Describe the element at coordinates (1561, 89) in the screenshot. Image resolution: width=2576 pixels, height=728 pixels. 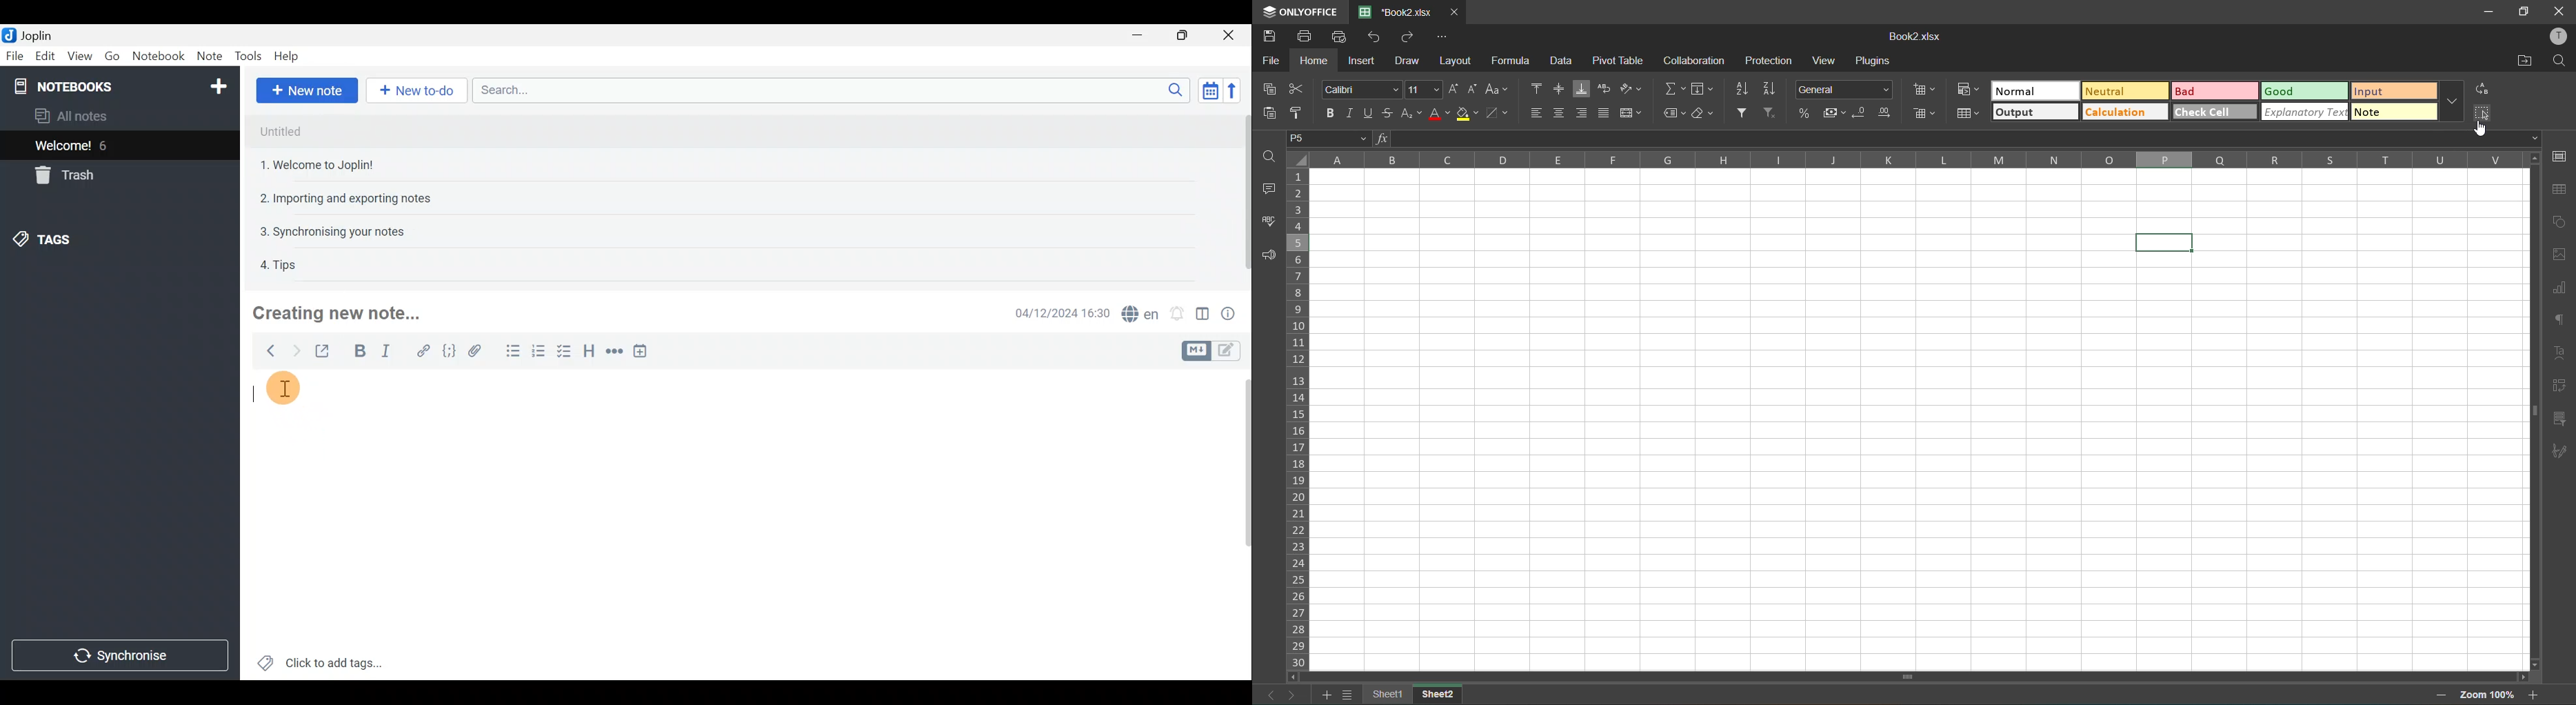
I see `align middle` at that location.